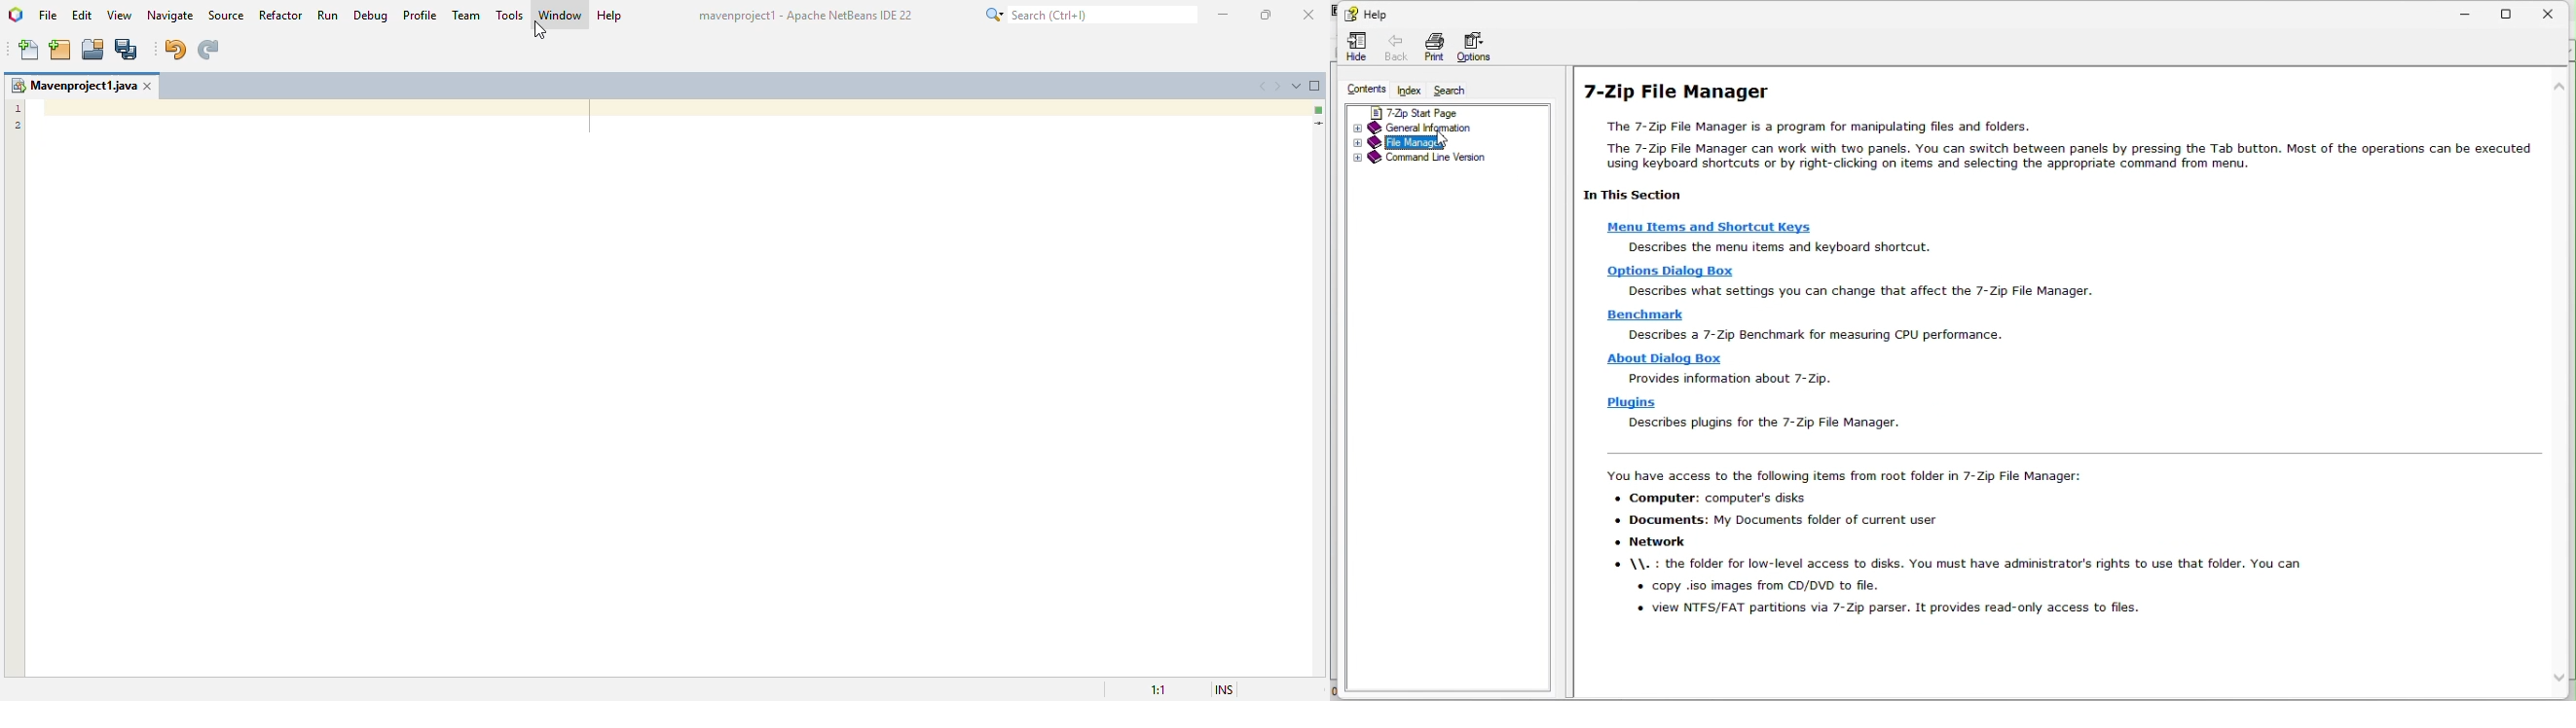 This screenshot has width=2576, height=728. What do you see at coordinates (1854, 291) in the screenshot?
I see `Describe Options dialogue box` at bounding box center [1854, 291].